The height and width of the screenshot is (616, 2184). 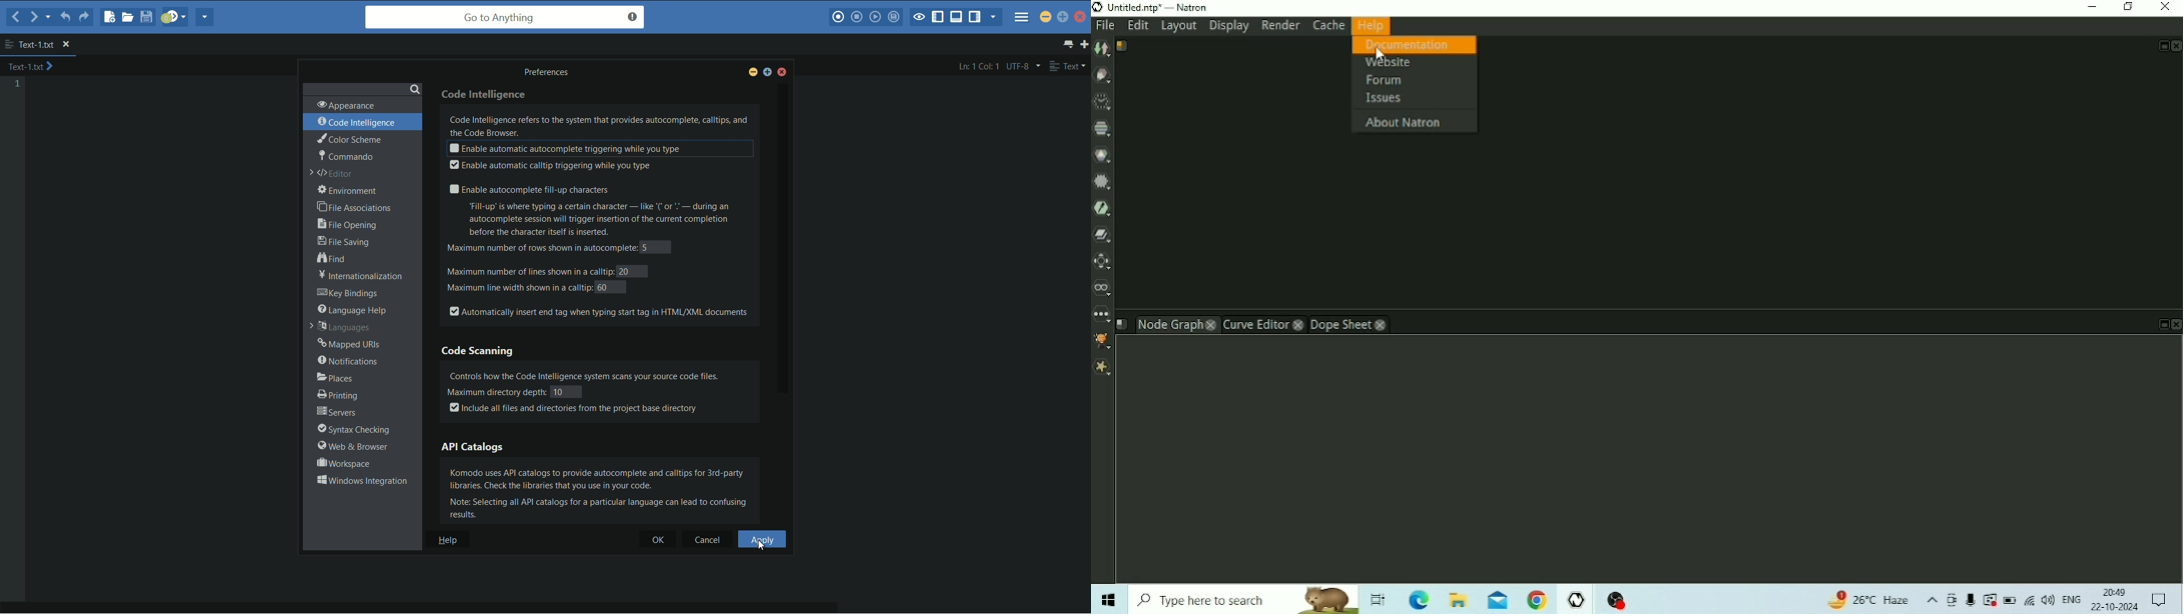 What do you see at coordinates (66, 45) in the screenshot?
I see `close file` at bounding box center [66, 45].